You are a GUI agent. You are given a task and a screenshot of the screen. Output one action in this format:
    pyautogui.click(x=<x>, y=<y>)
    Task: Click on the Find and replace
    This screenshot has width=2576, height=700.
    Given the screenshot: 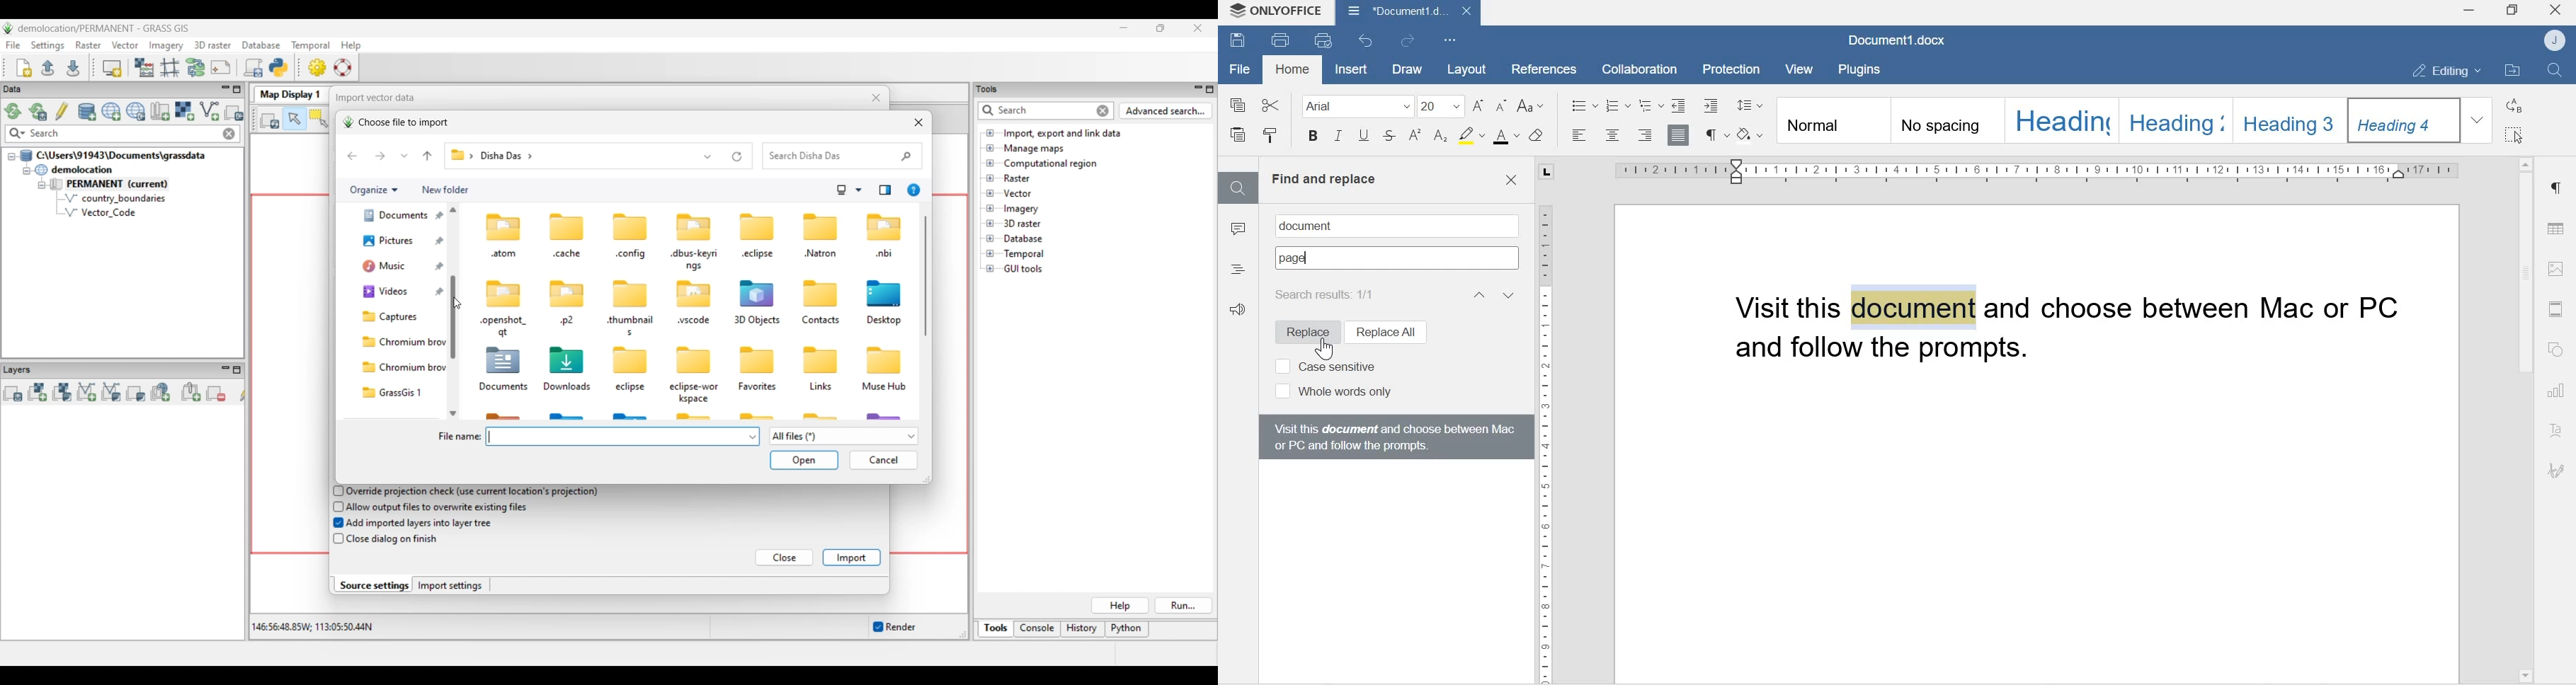 What is the action you would take?
    pyautogui.click(x=1323, y=179)
    